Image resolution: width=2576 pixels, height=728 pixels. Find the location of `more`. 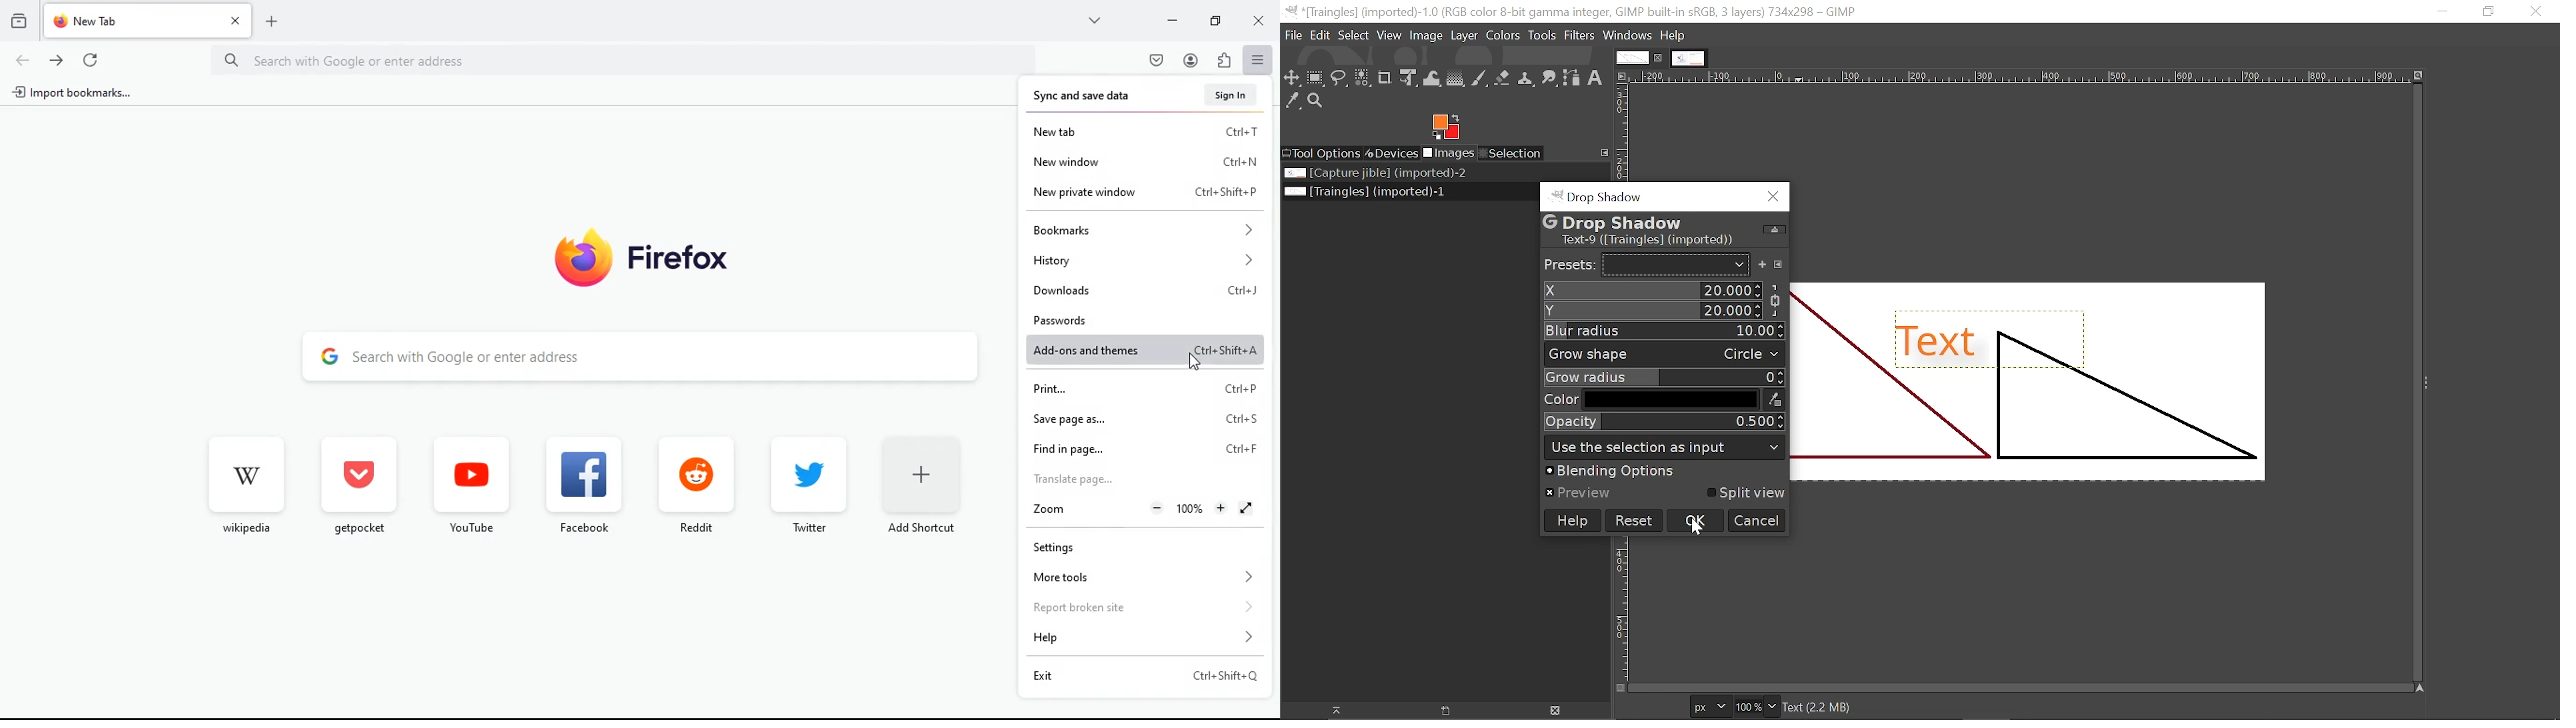

more is located at coordinates (1097, 21).